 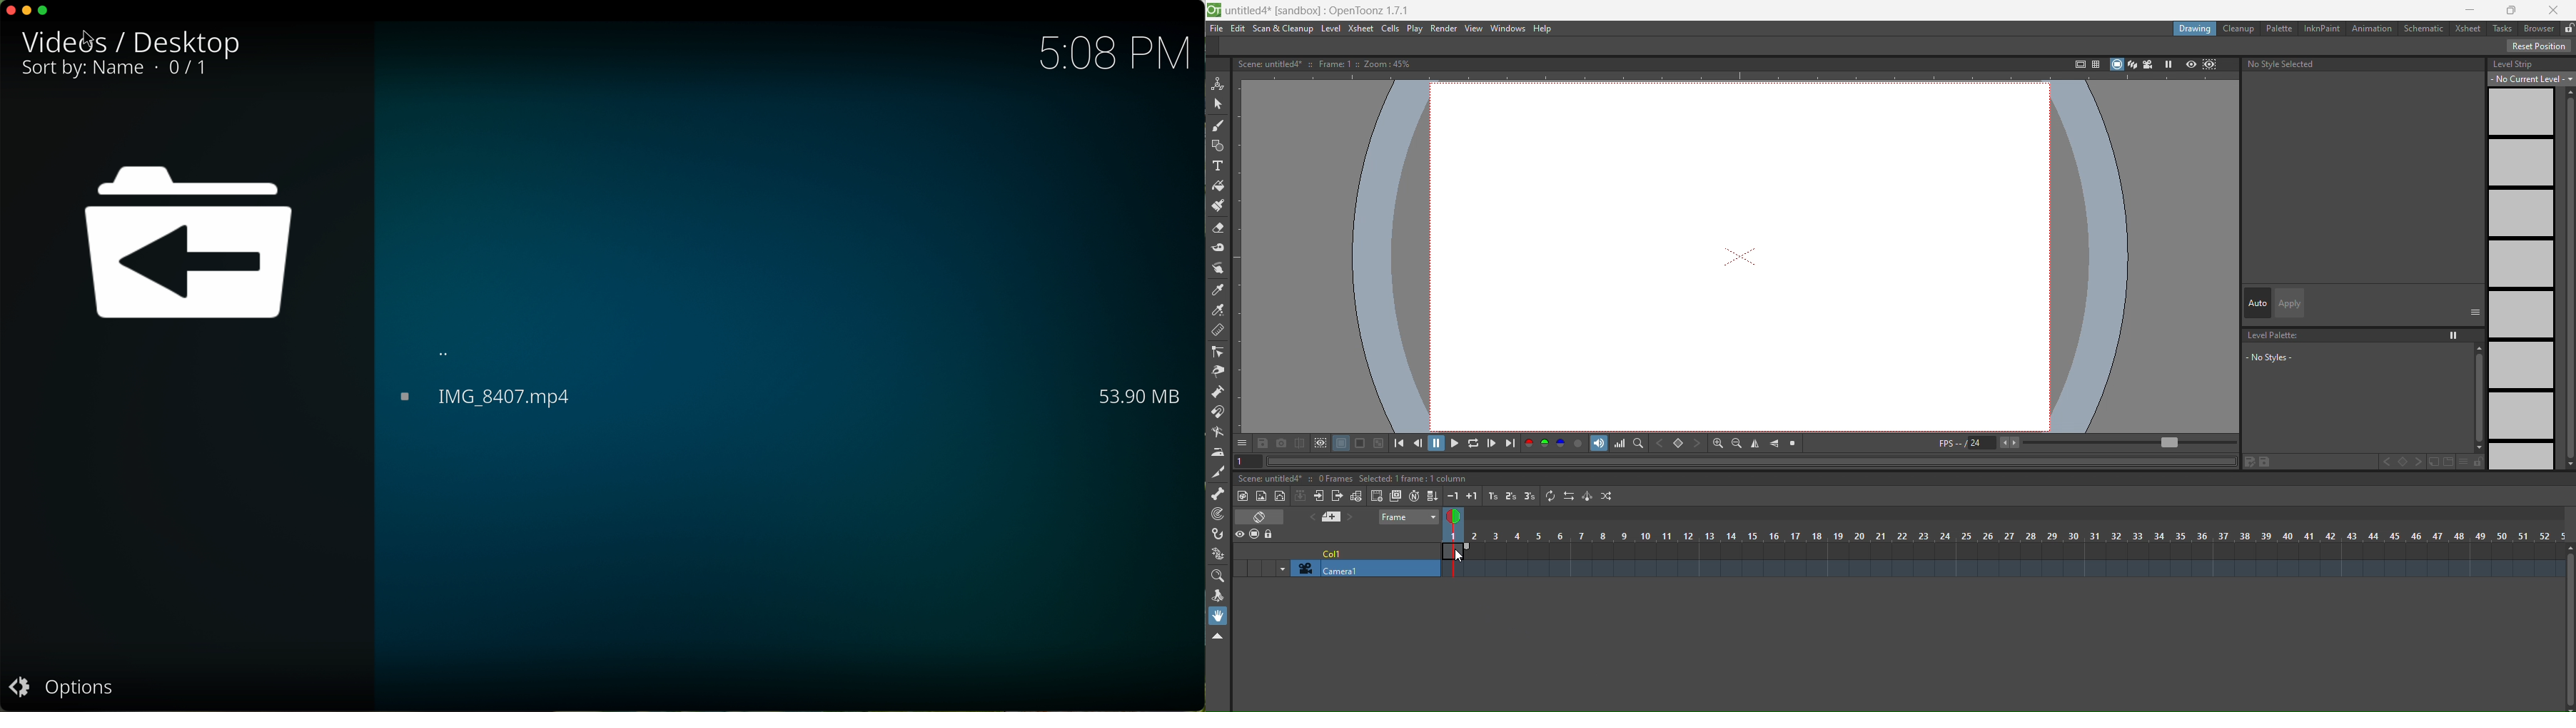 I want to click on file, so click(x=1217, y=29).